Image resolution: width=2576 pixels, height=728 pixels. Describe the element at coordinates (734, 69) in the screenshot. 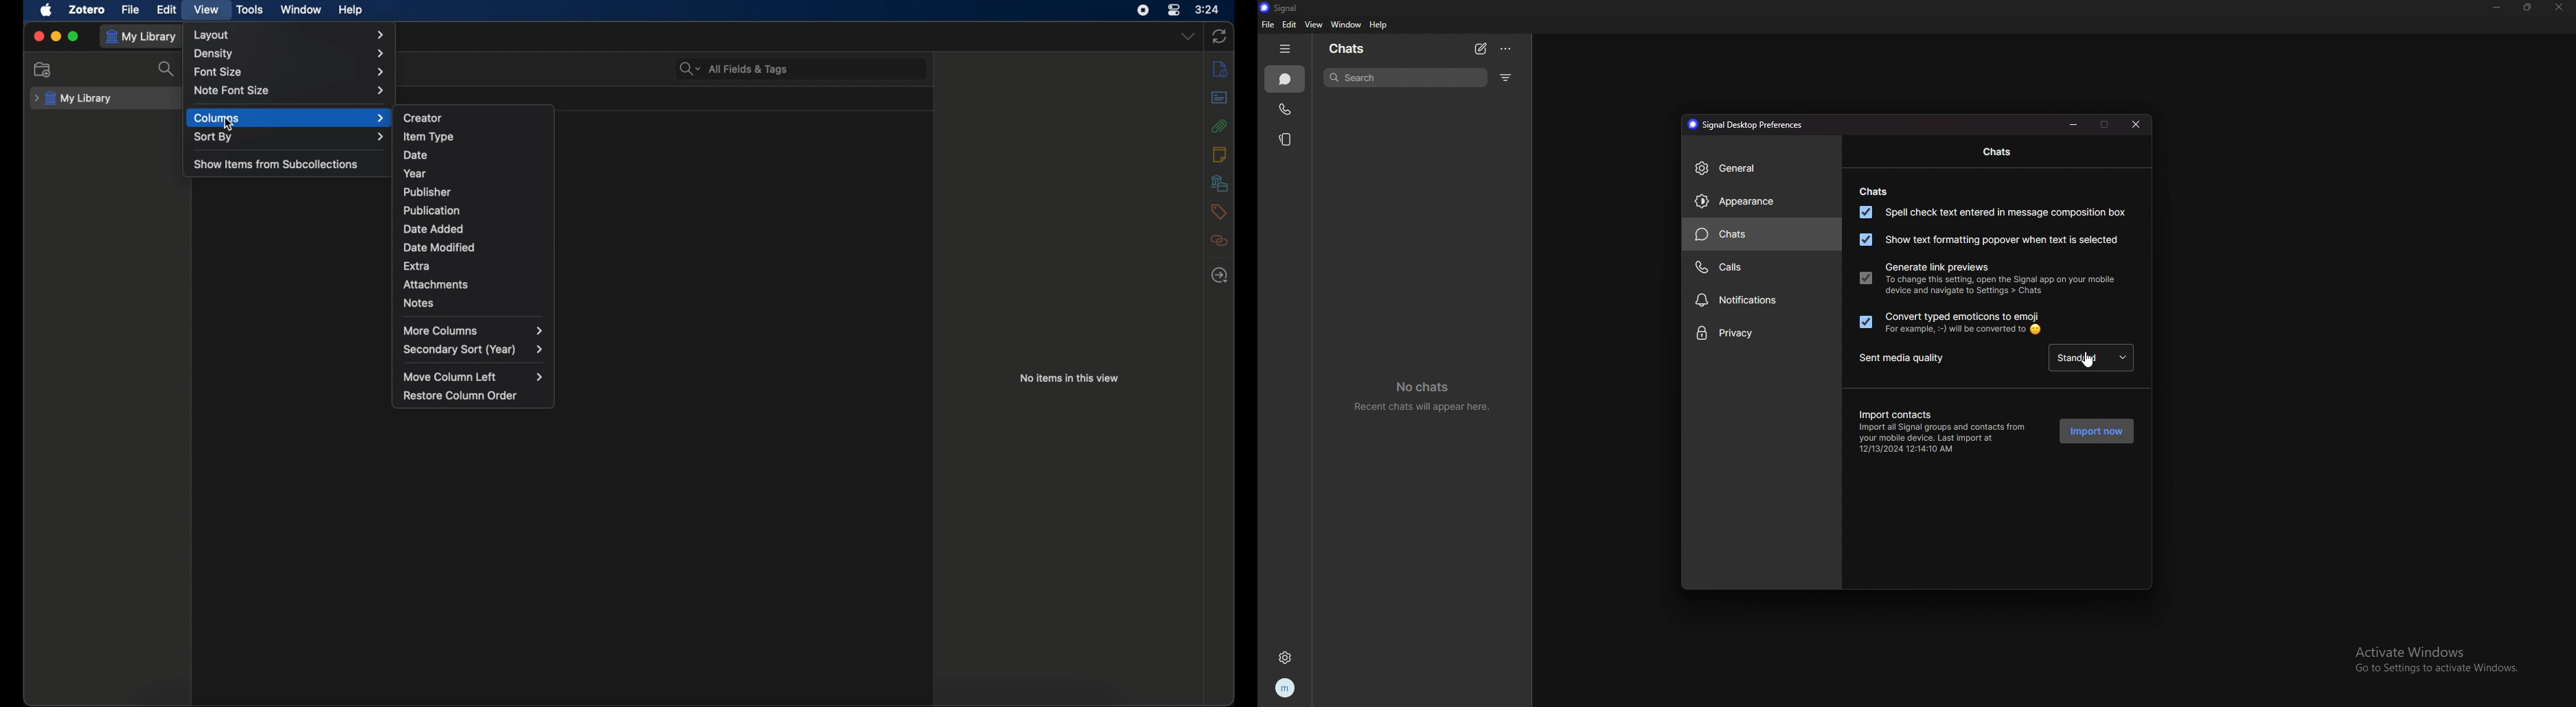

I see `all fields & tags` at that location.